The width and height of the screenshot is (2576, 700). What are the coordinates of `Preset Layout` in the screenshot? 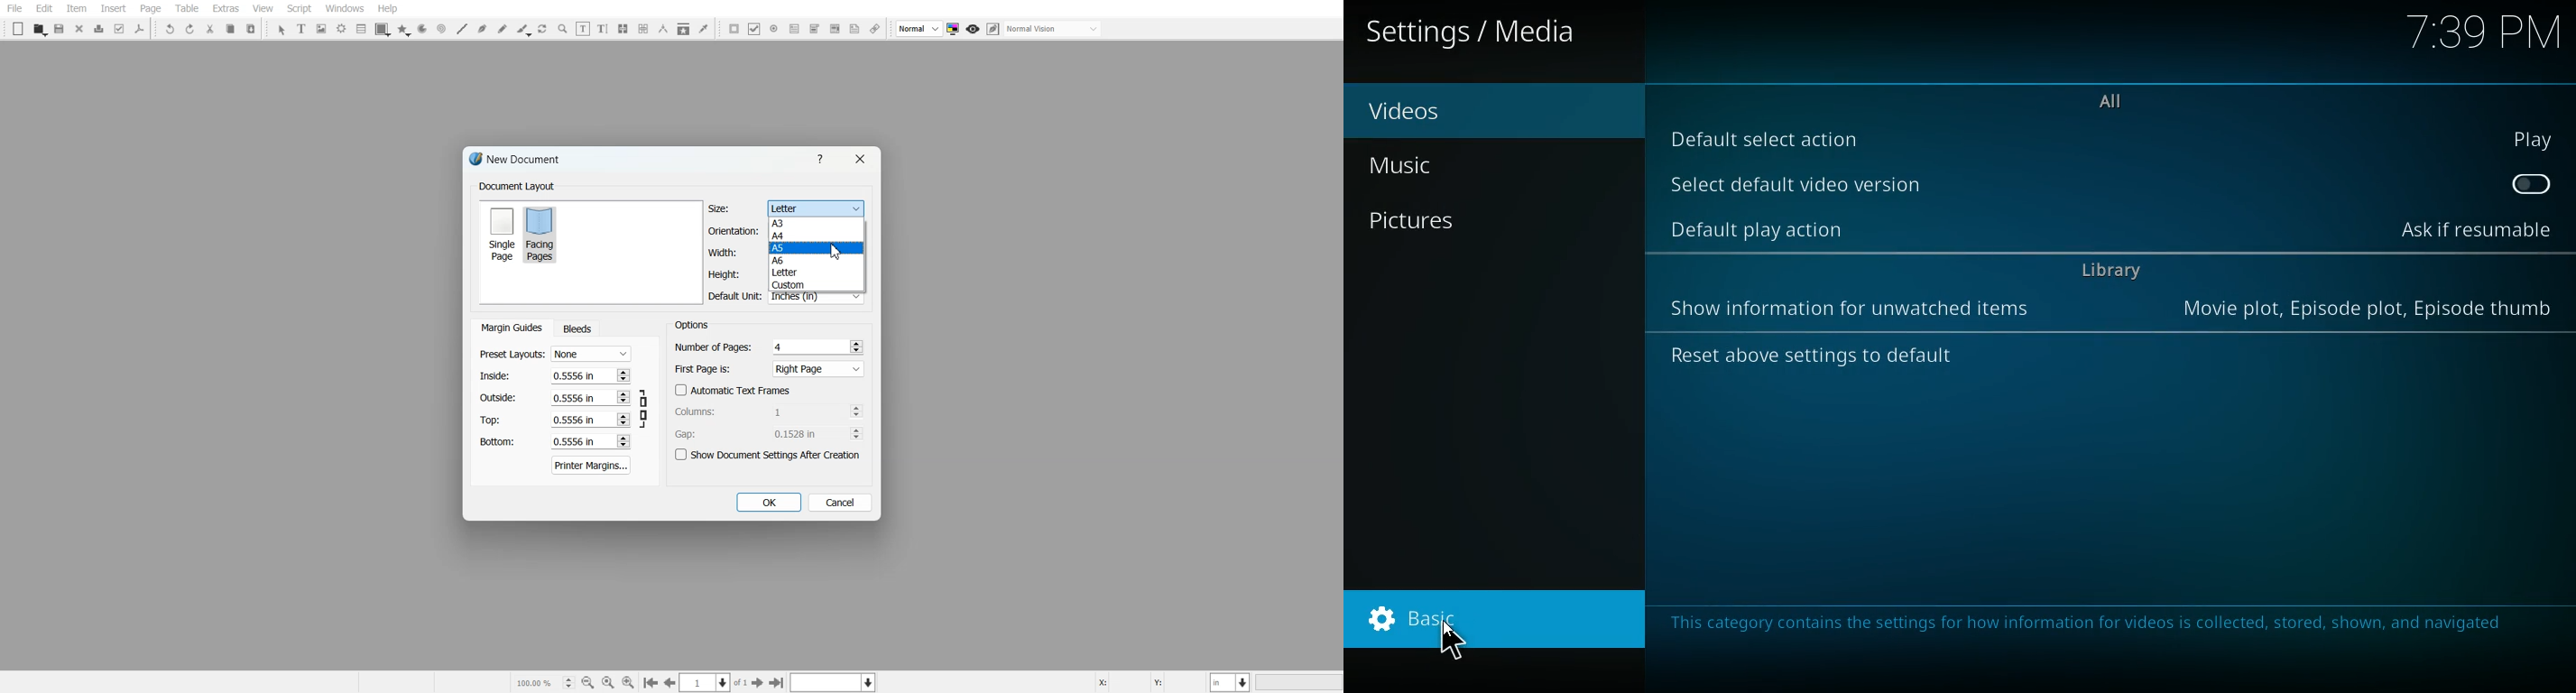 It's located at (555, 354).